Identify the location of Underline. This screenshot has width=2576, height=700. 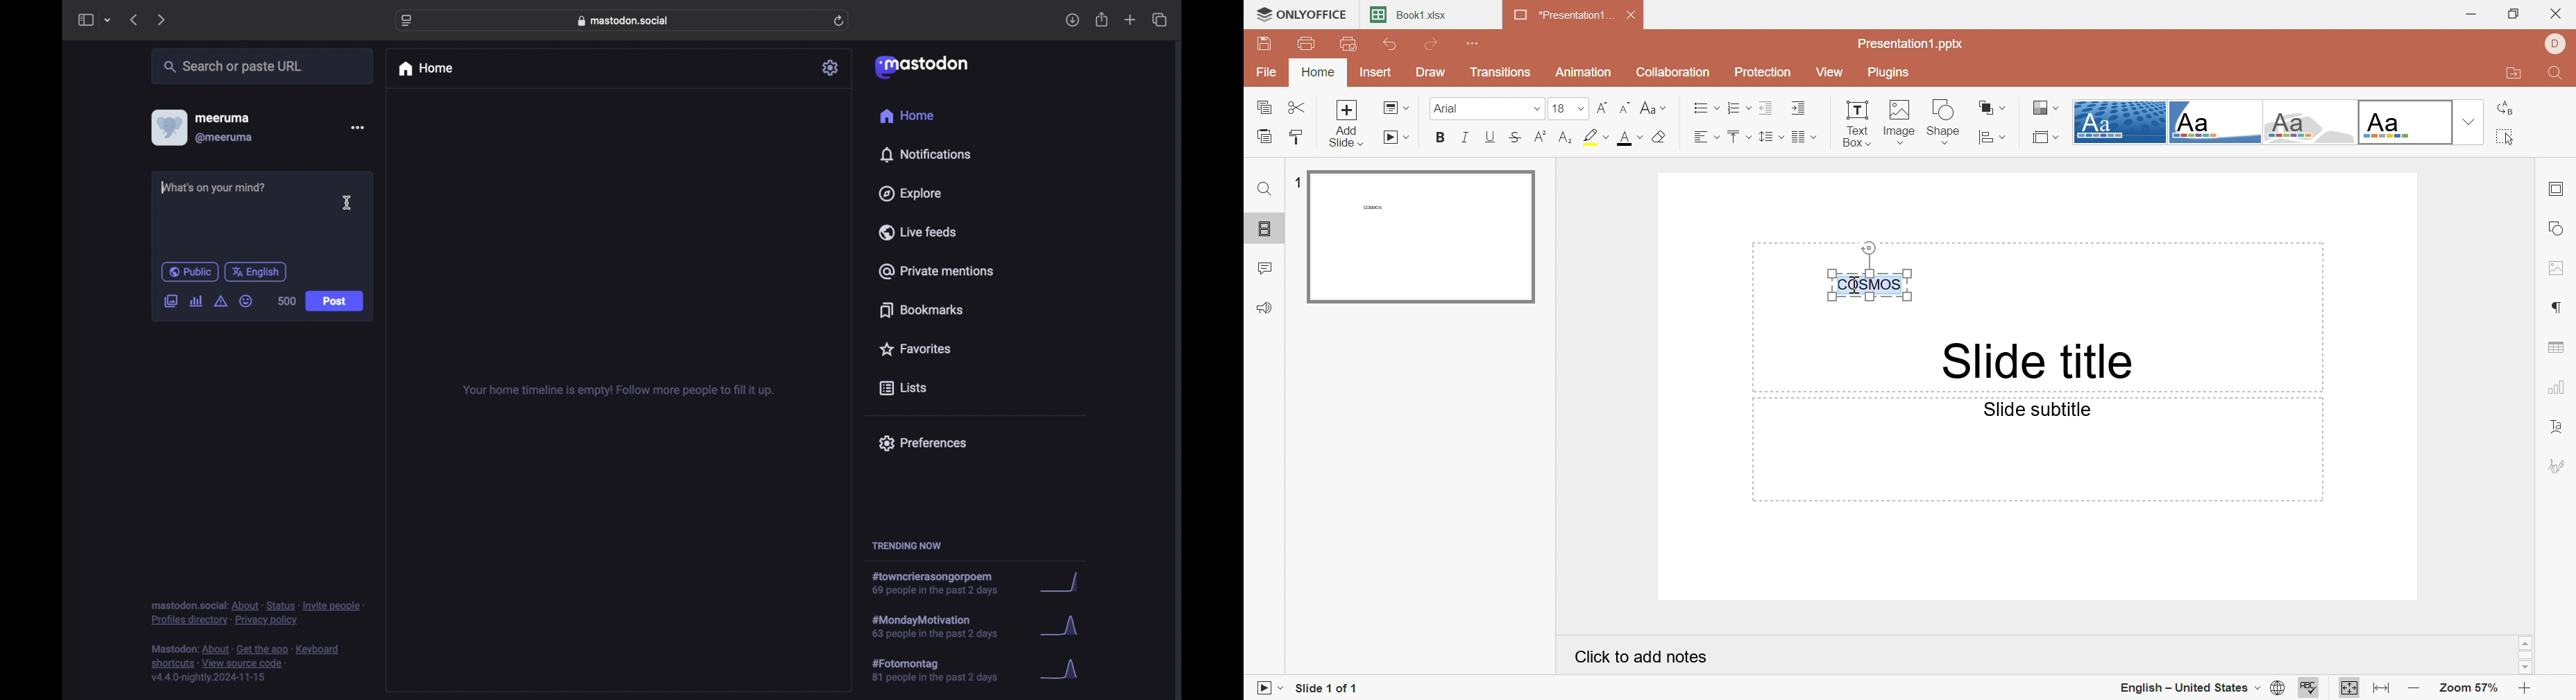
(1489, 138).